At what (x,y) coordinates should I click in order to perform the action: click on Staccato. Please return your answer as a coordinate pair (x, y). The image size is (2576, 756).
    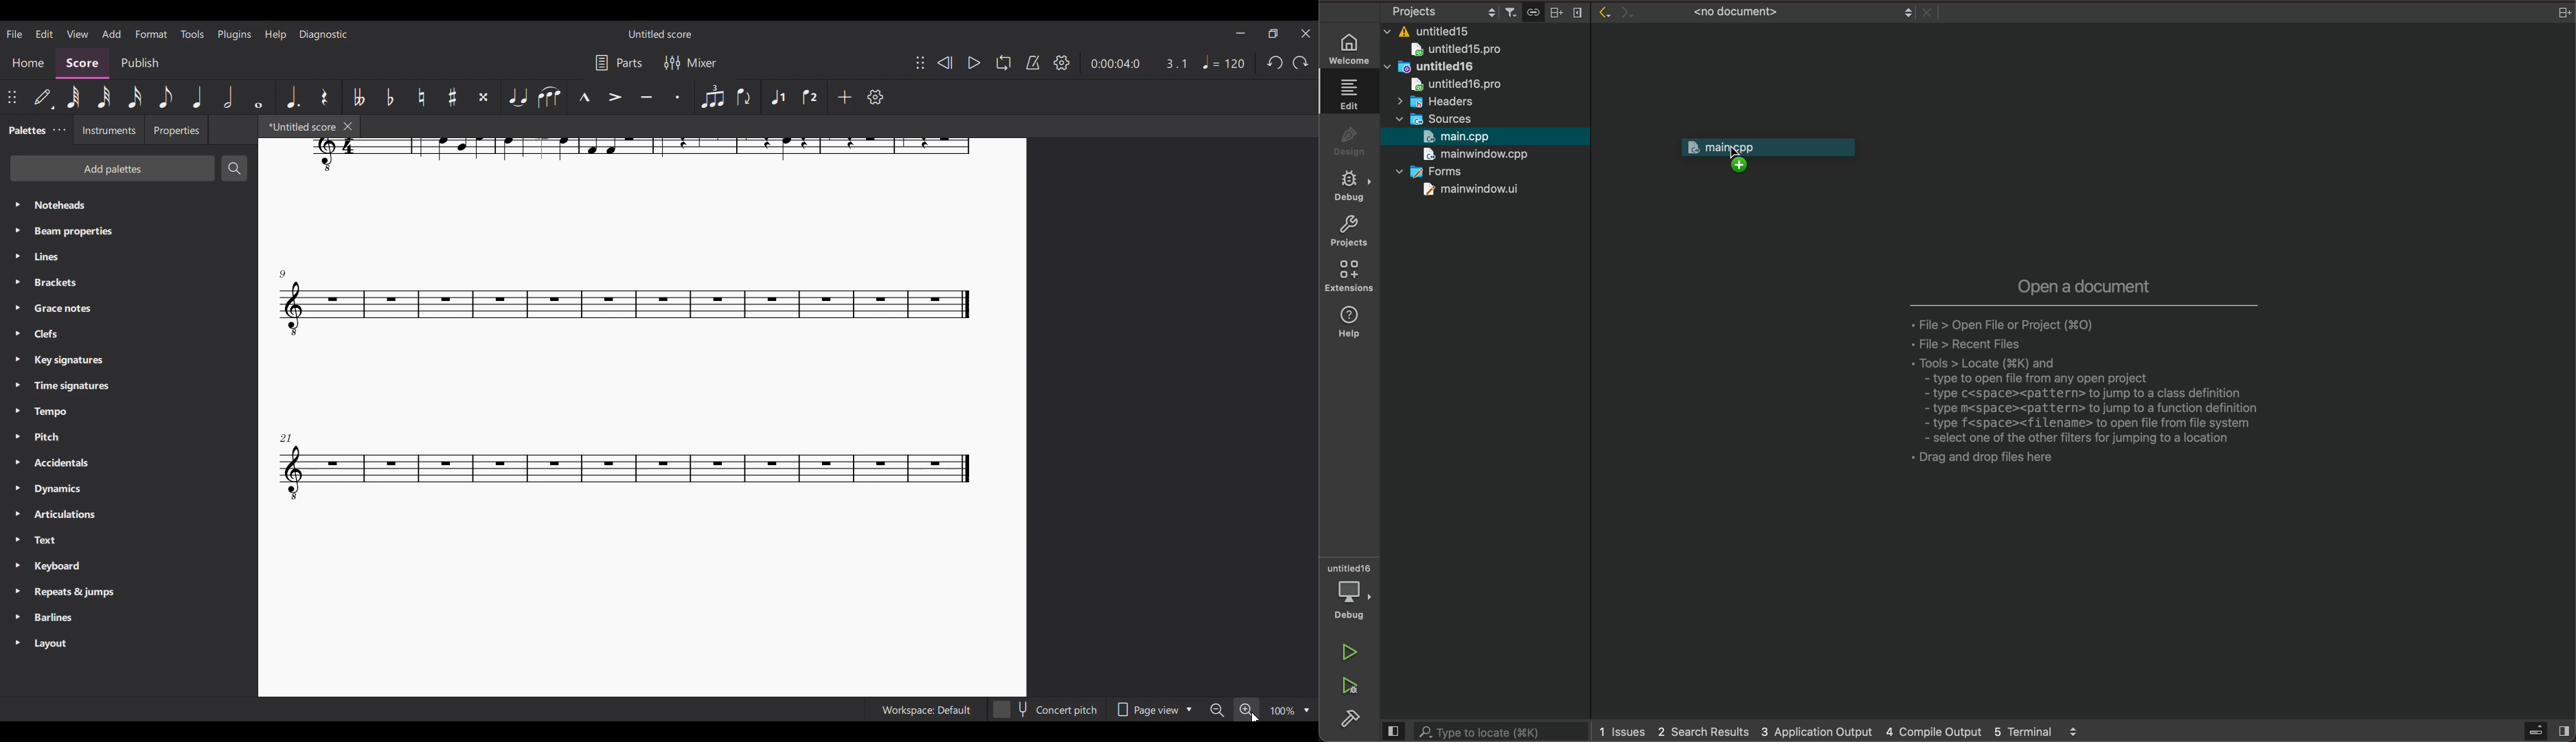
    Looking at the image, I should click on (678, 98).